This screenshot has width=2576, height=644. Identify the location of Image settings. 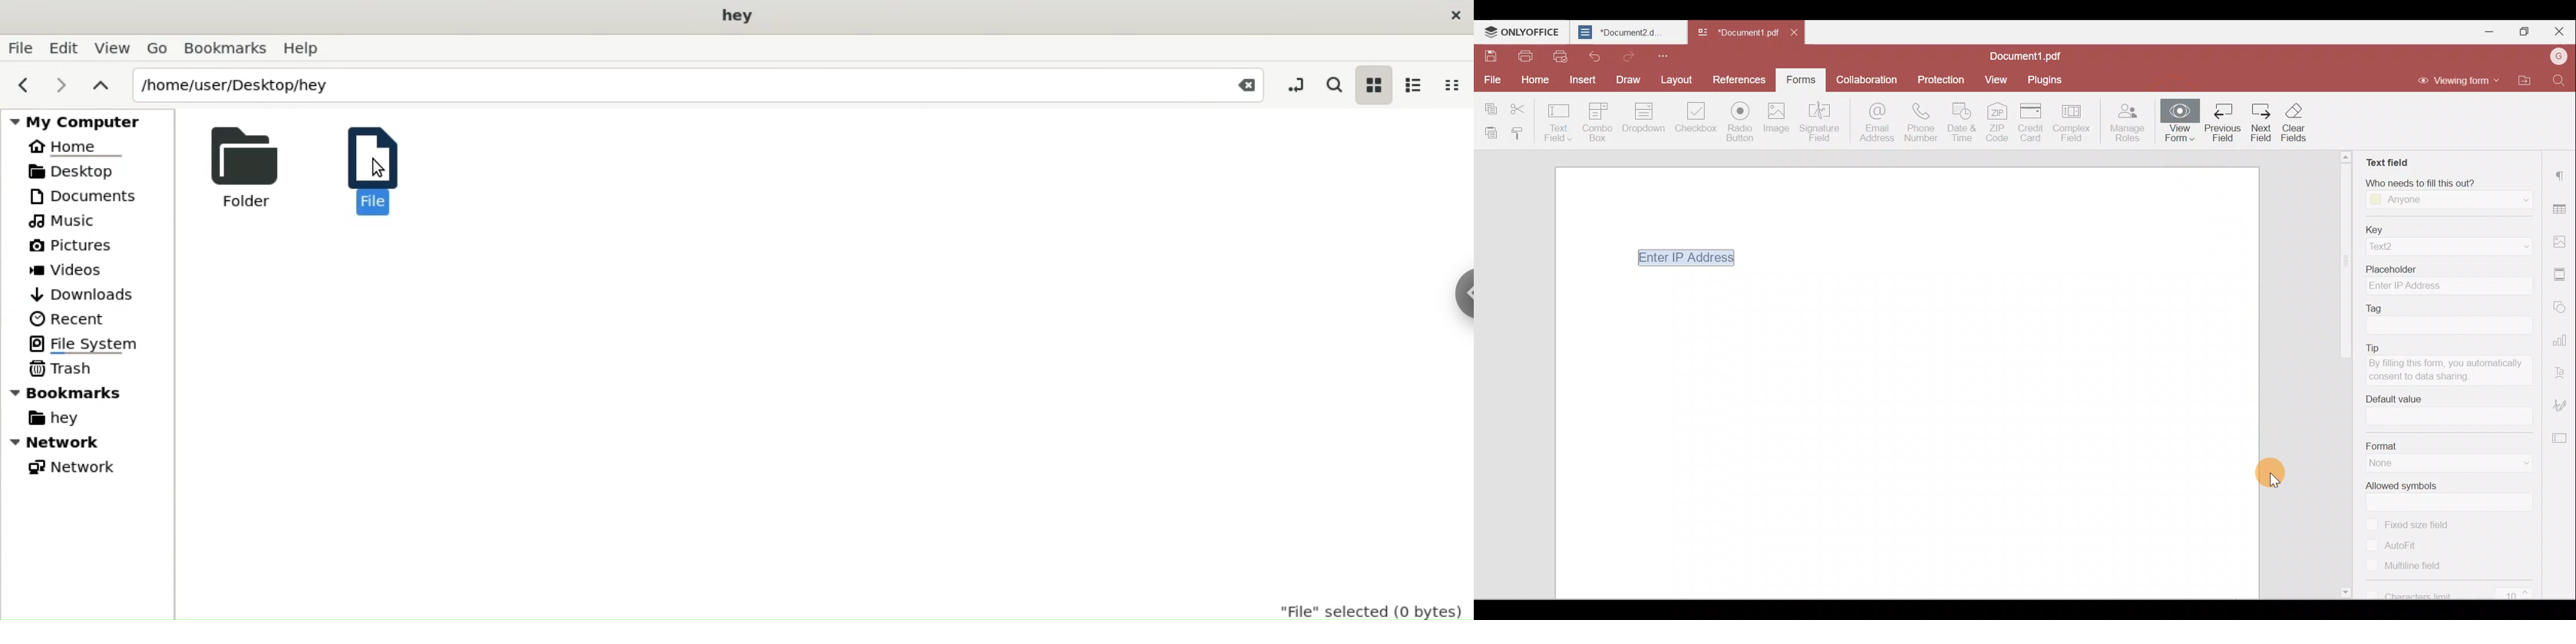
(2560, 241).